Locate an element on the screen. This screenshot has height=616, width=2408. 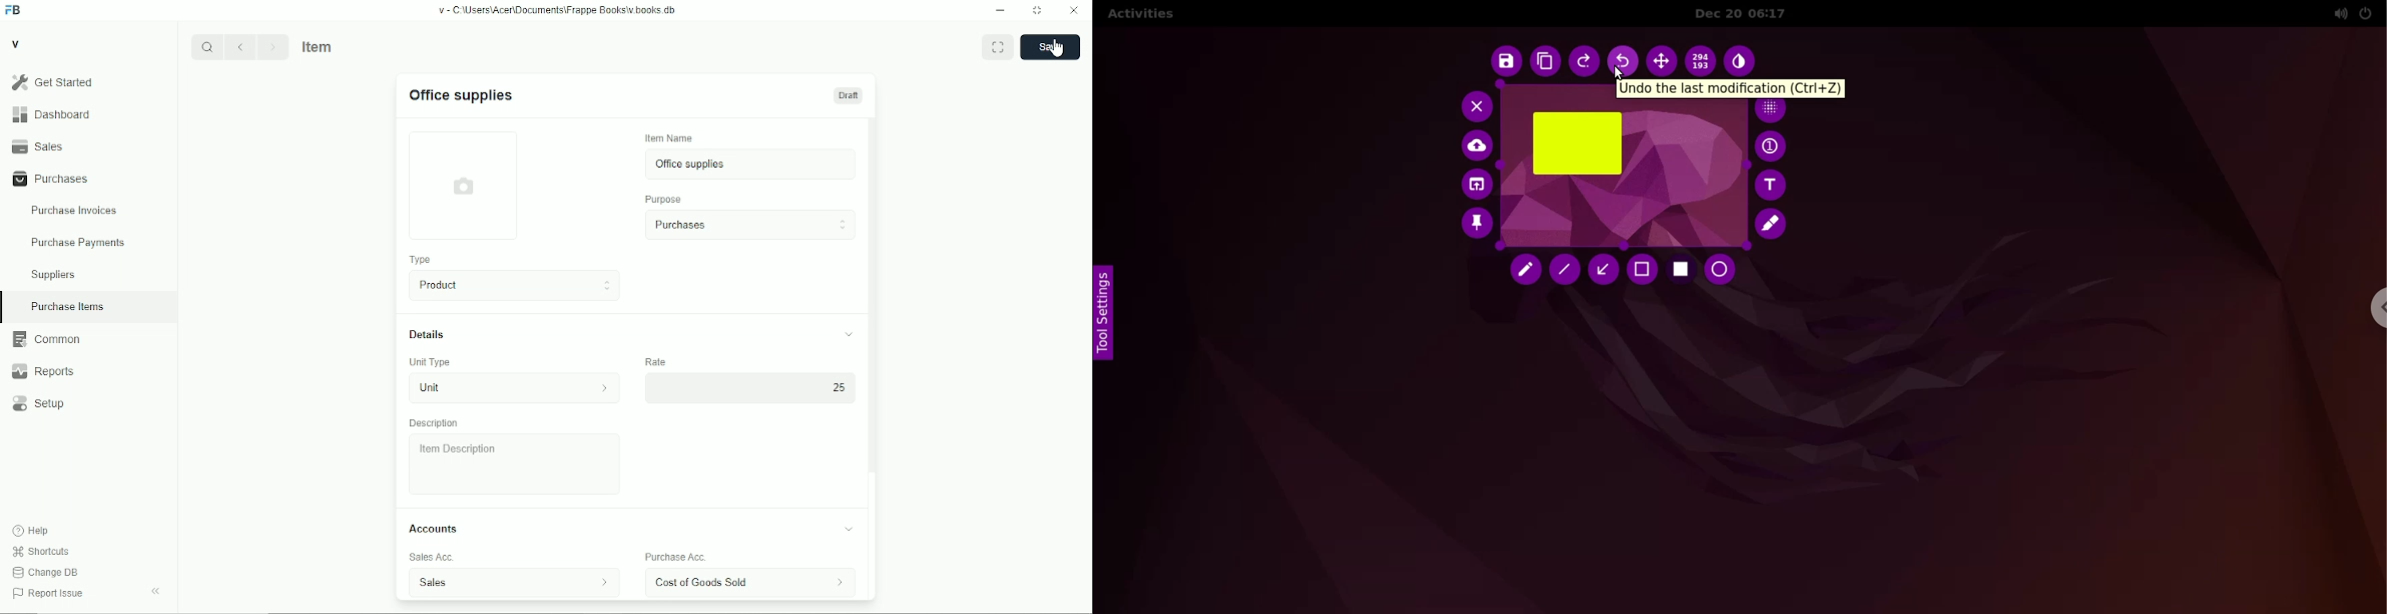
sales acc. is located at coordinates (432, 557).